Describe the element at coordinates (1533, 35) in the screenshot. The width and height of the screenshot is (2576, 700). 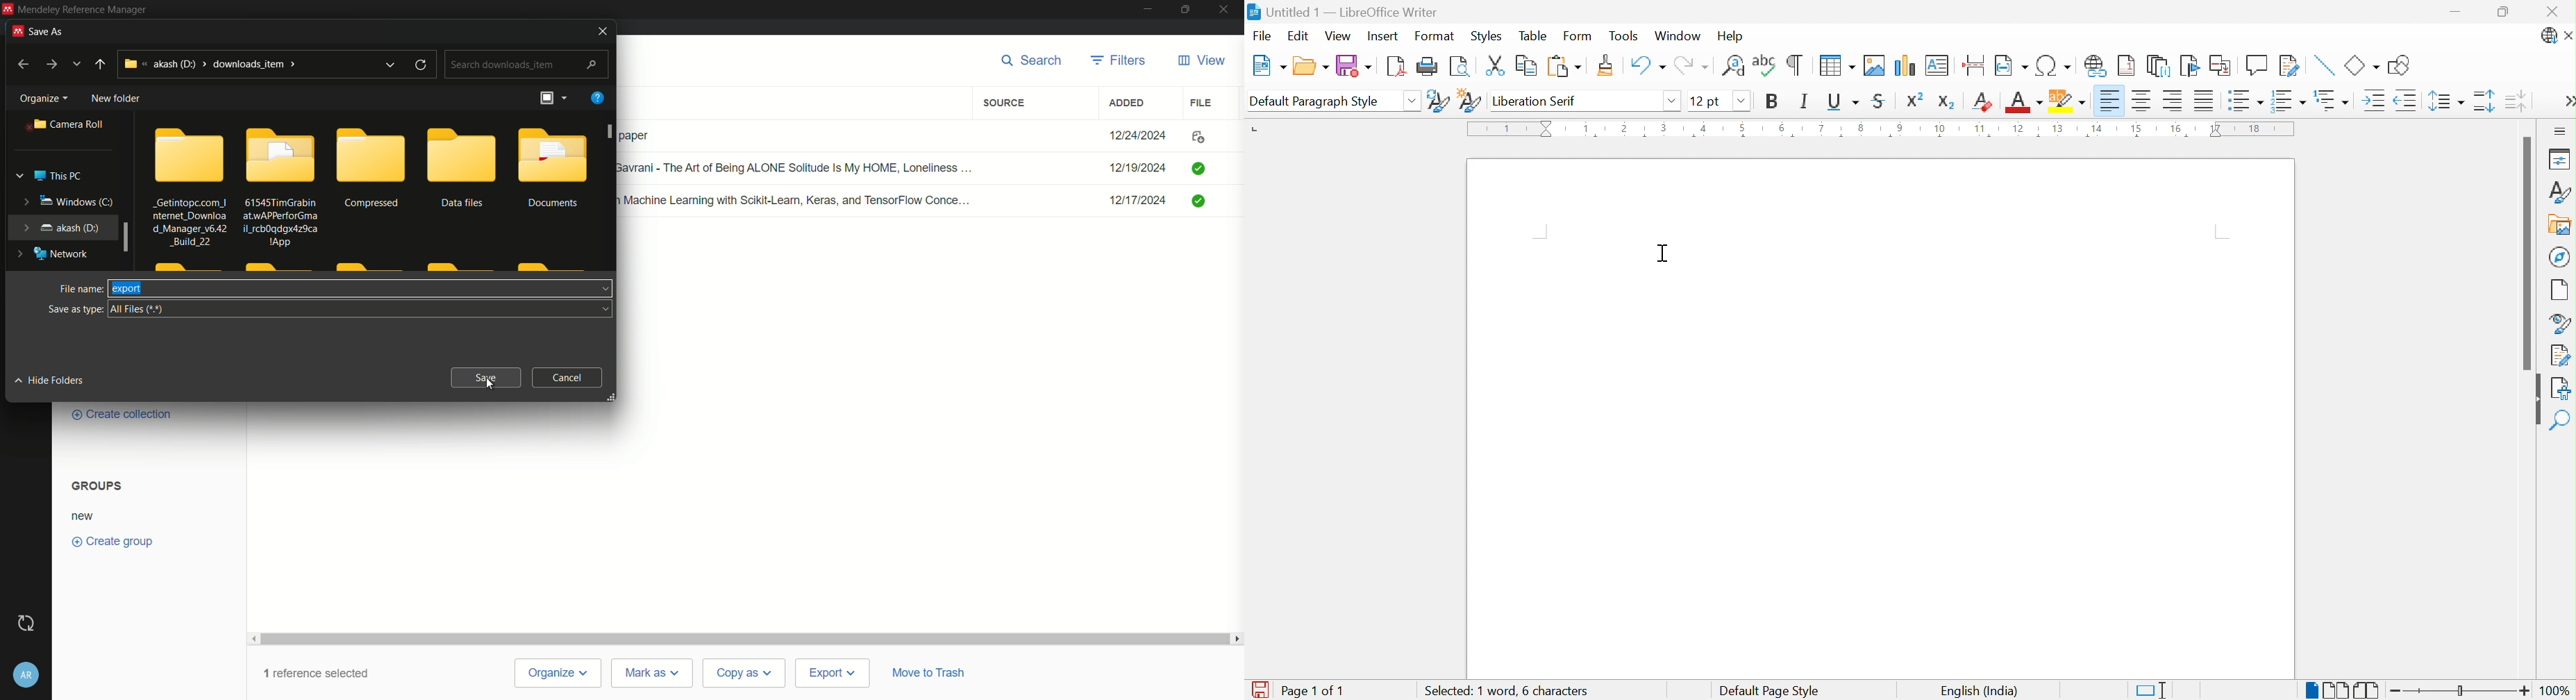
I see `Table` at that location.